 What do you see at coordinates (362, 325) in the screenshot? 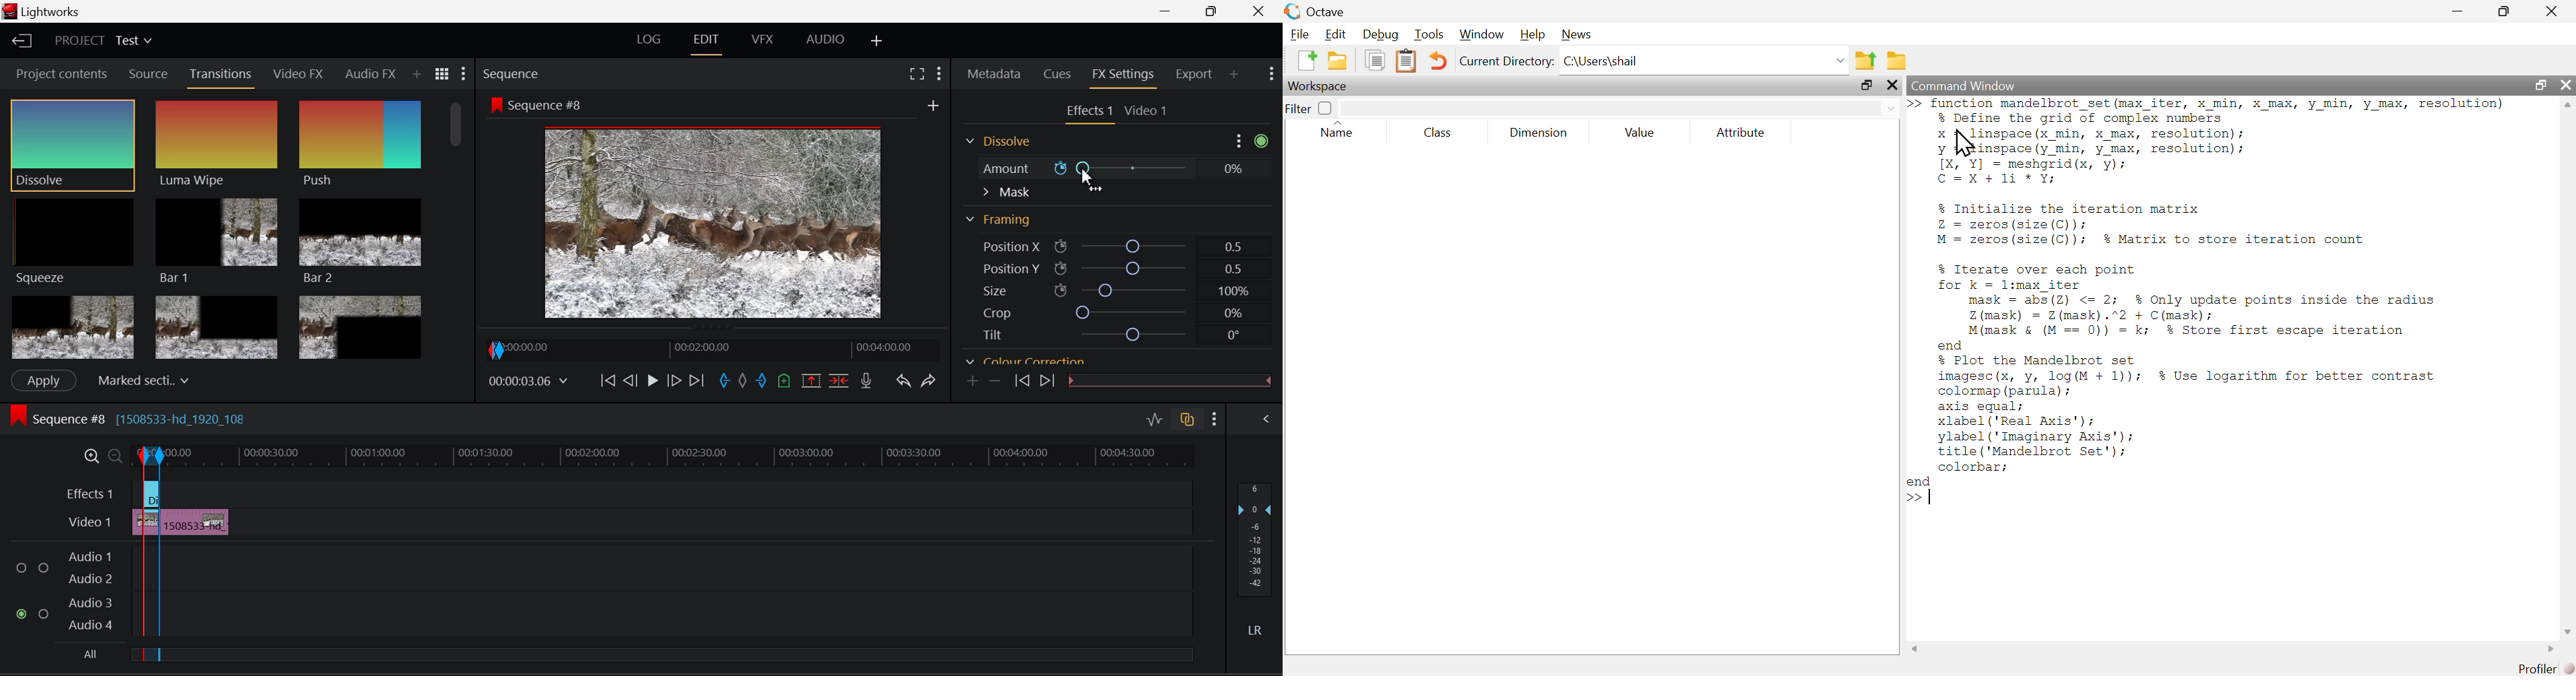
I see `Box 3` at bounding box center [362, 325].